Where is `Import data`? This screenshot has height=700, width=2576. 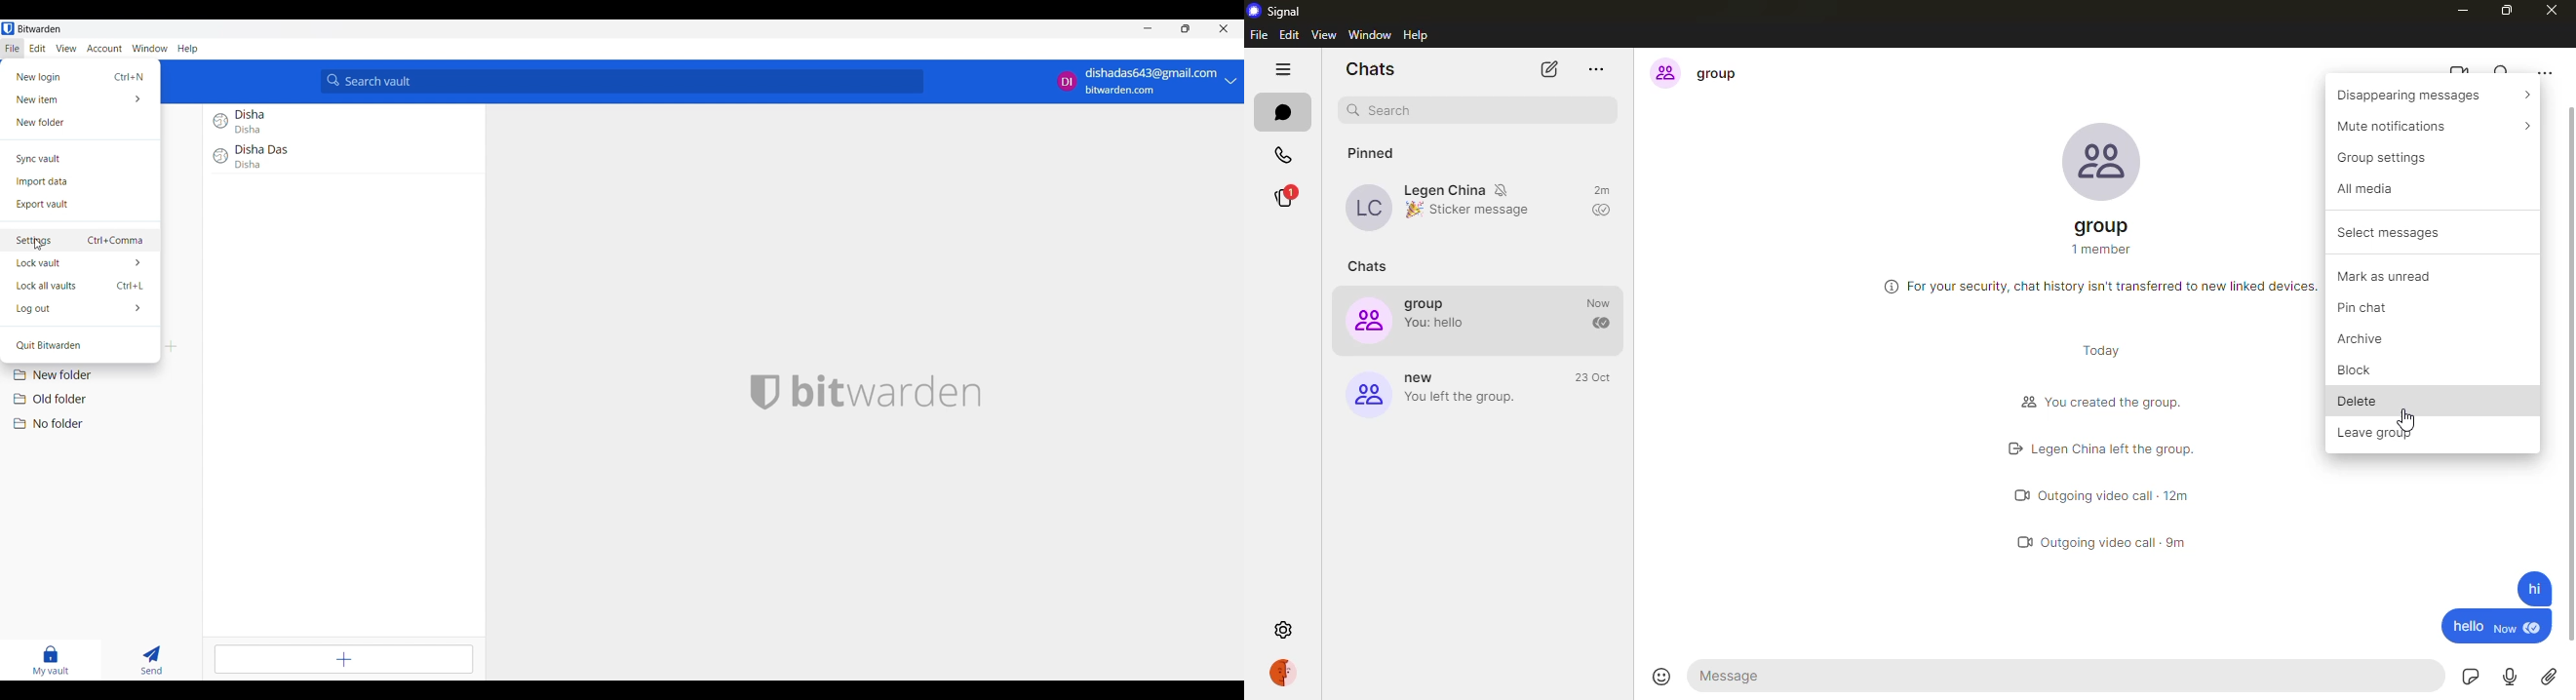 Import data is located at coordinates (80, 182).